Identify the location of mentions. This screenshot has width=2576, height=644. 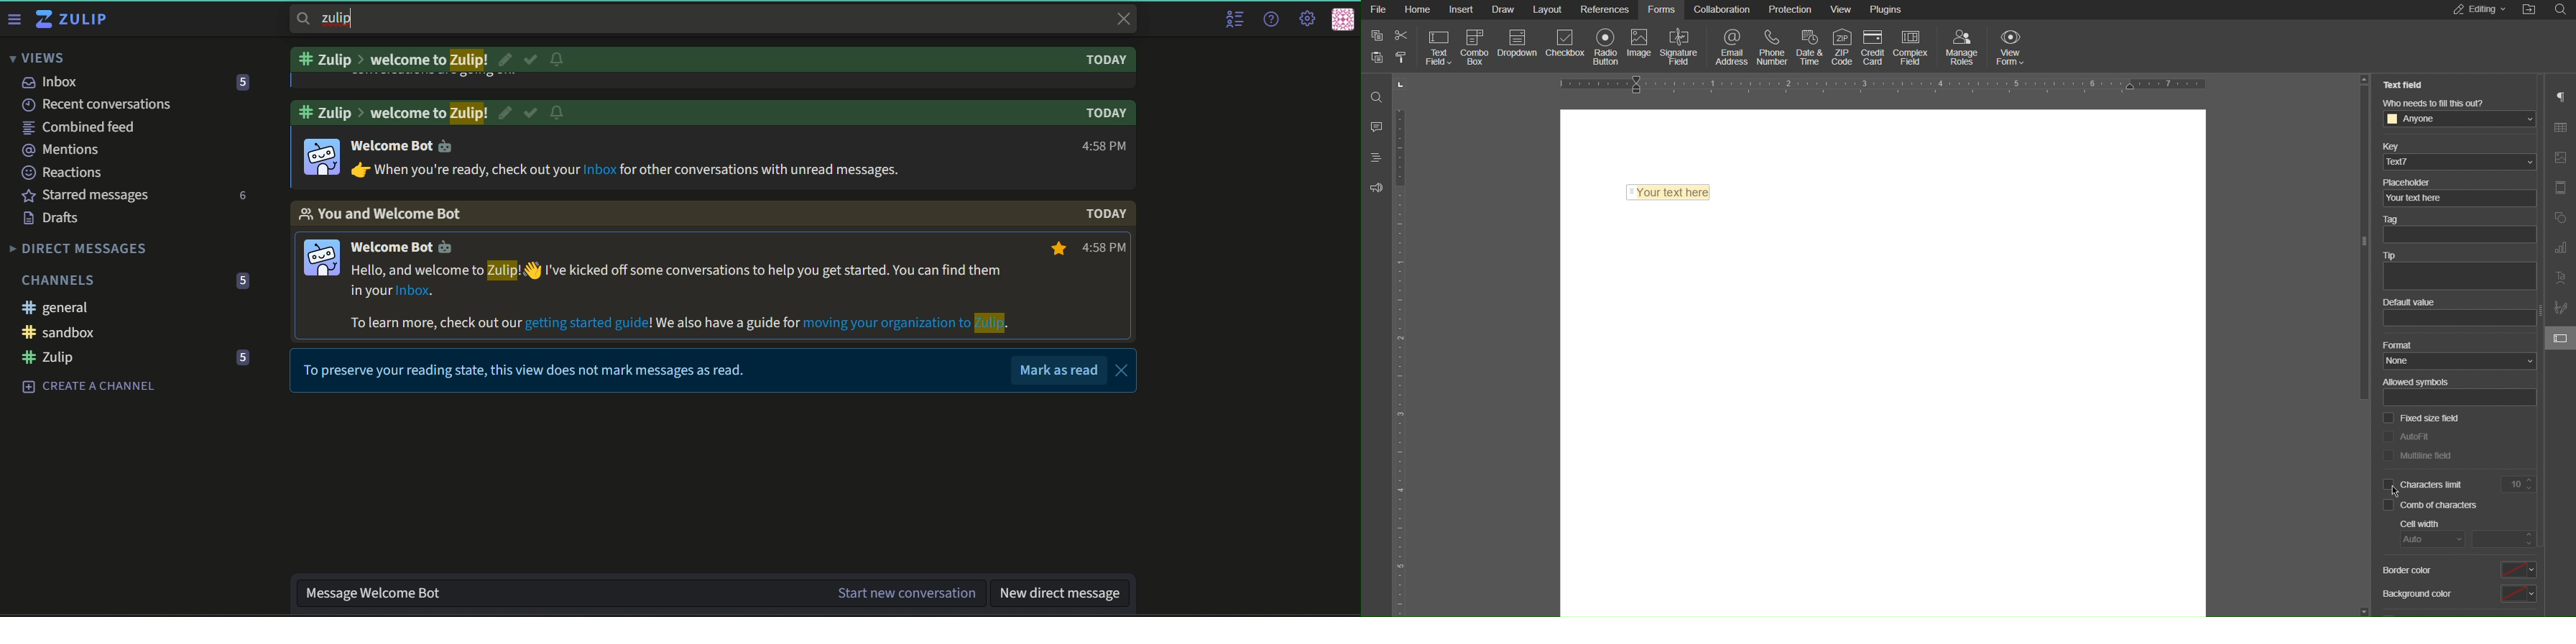
(62, 150).